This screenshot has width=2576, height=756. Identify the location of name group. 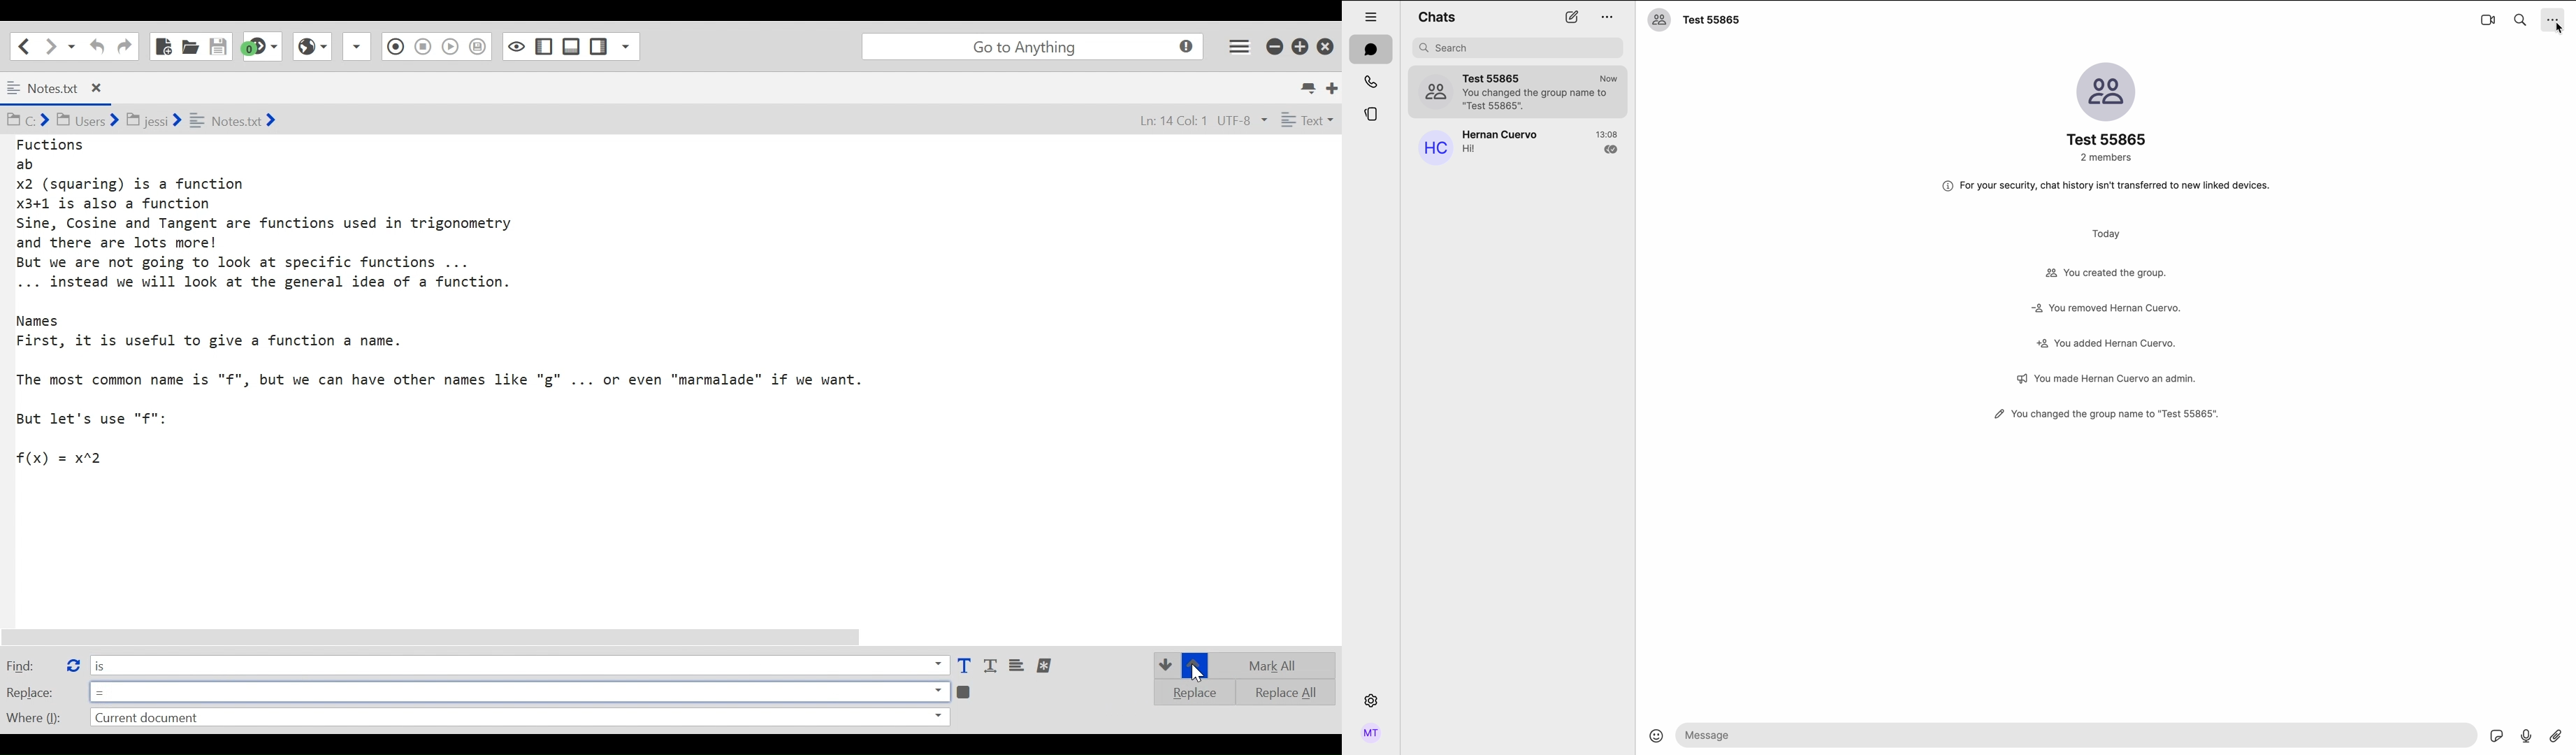
(2107, 140).